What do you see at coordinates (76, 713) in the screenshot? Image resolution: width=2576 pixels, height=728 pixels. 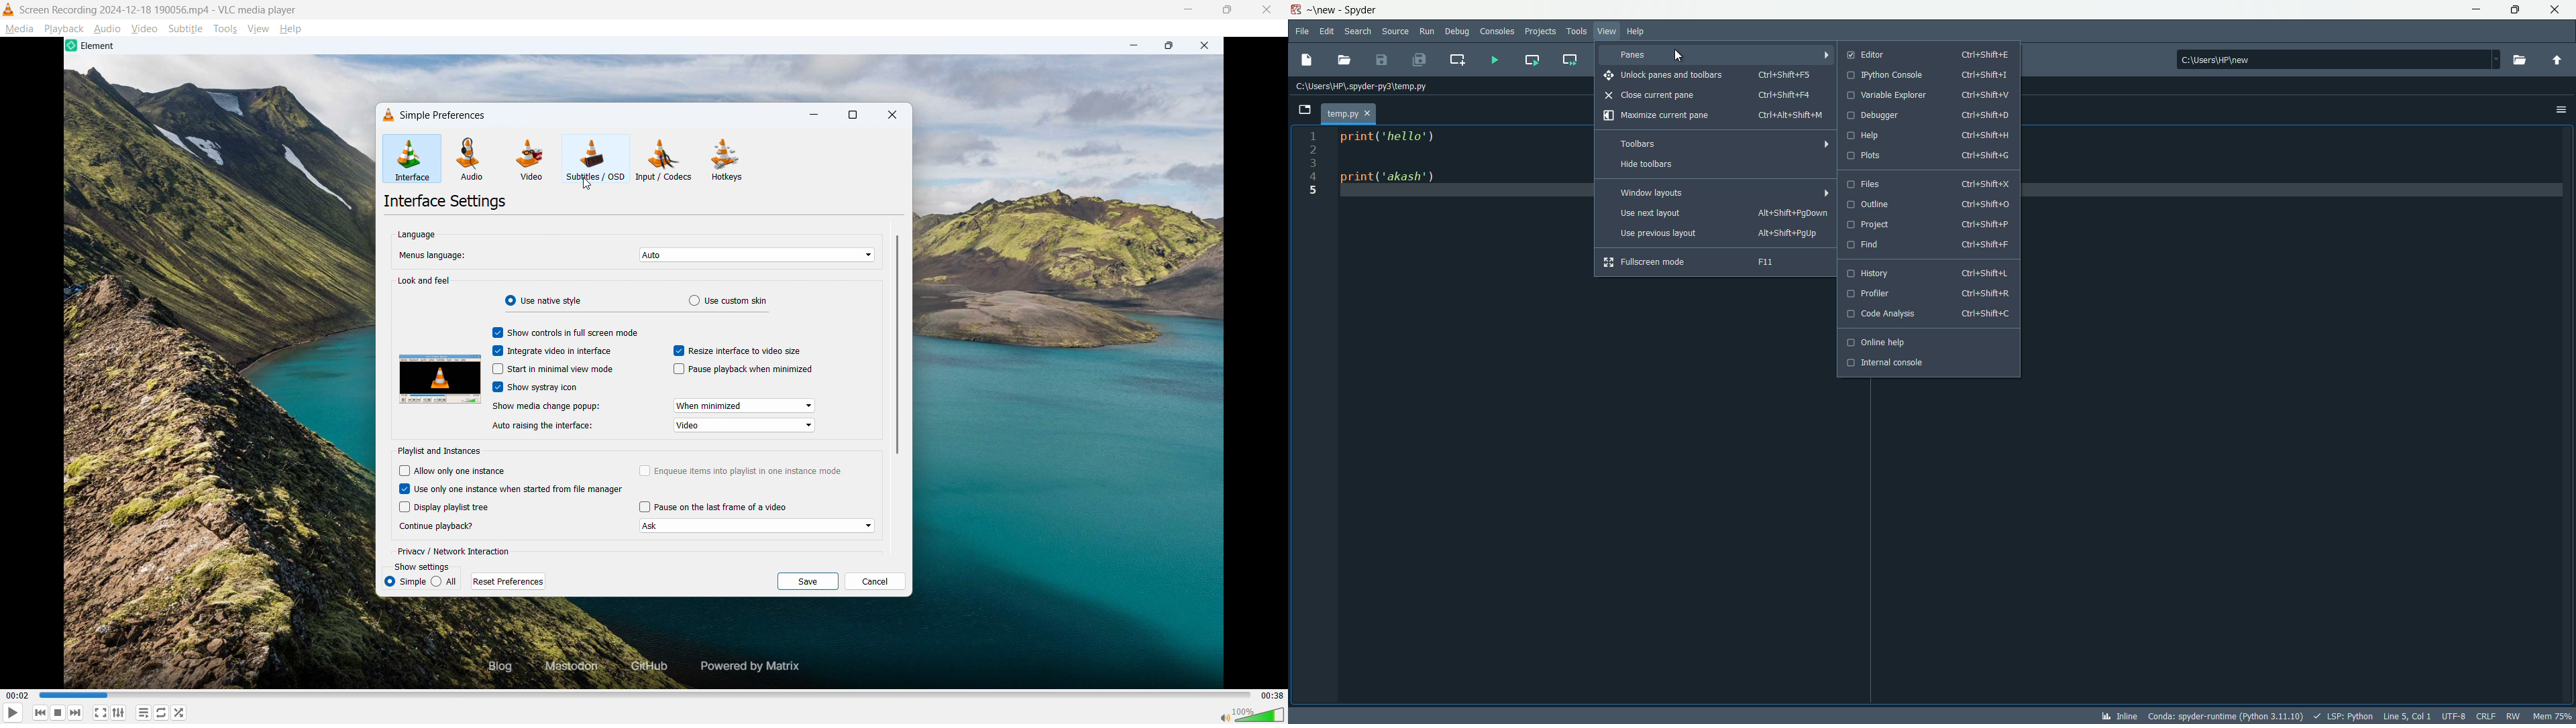 I see `Forward or next media ` at bounding box center [76, 713].